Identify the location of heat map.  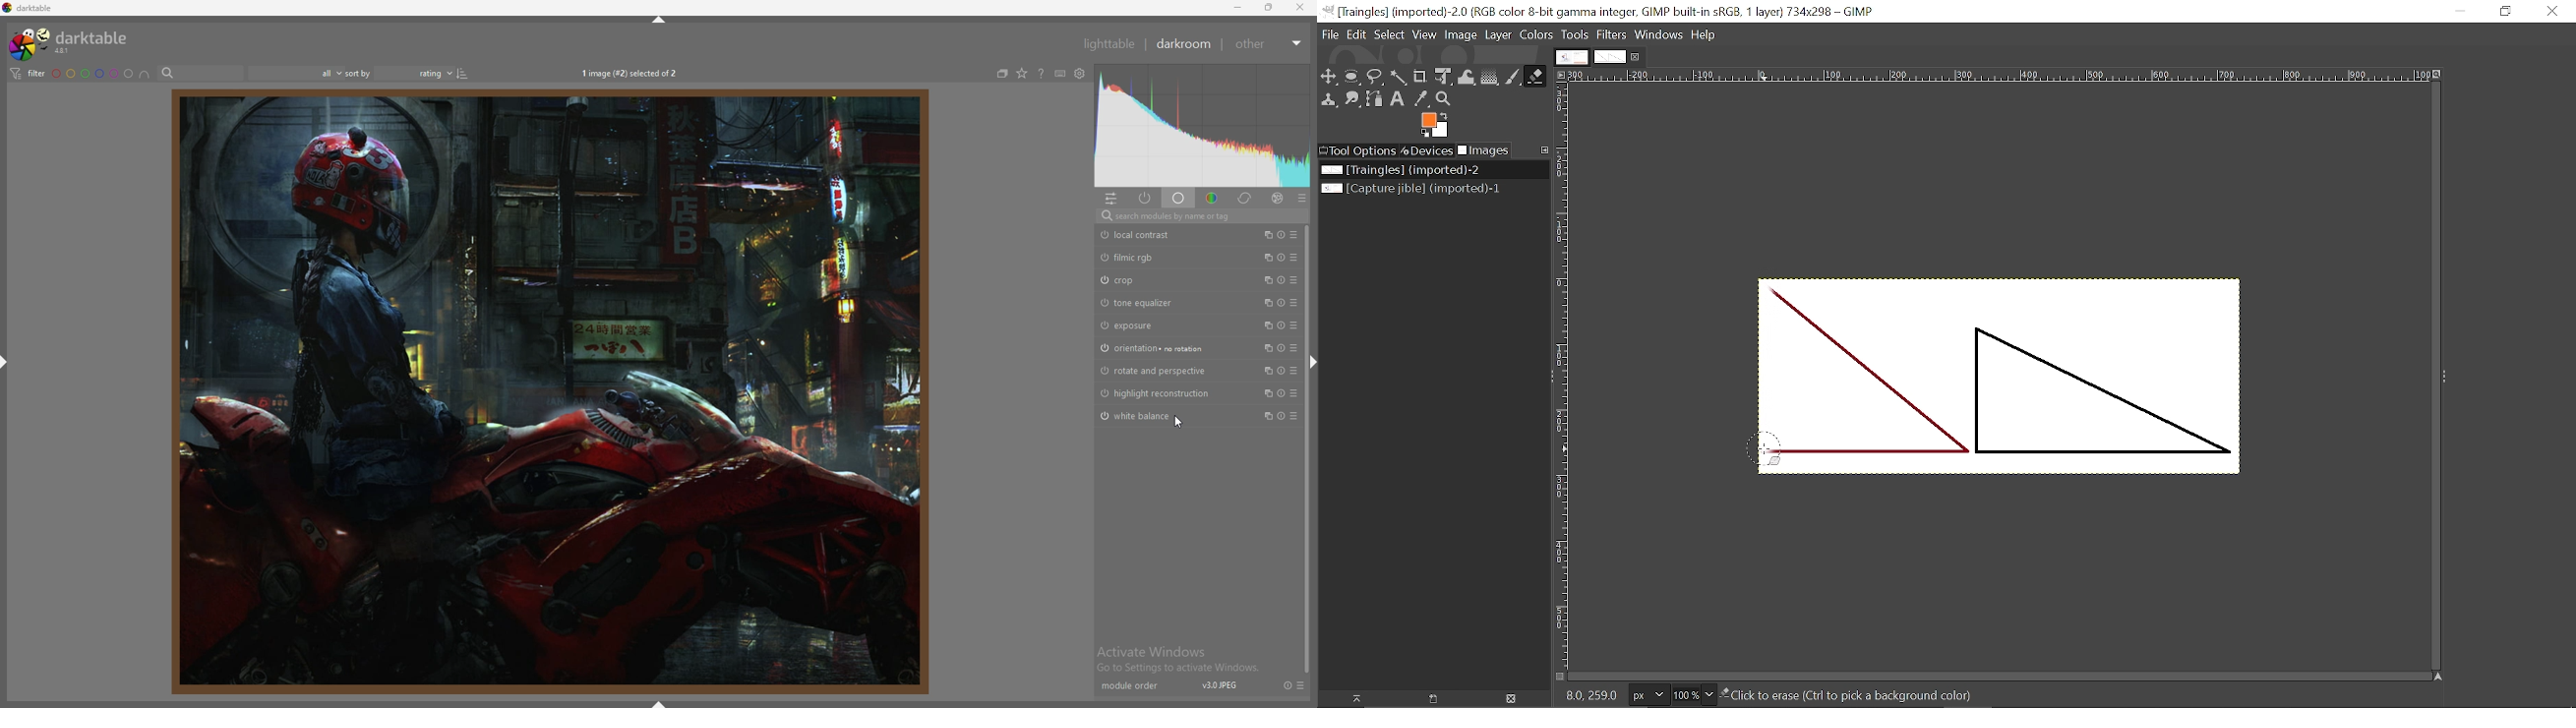
(1202, 127).